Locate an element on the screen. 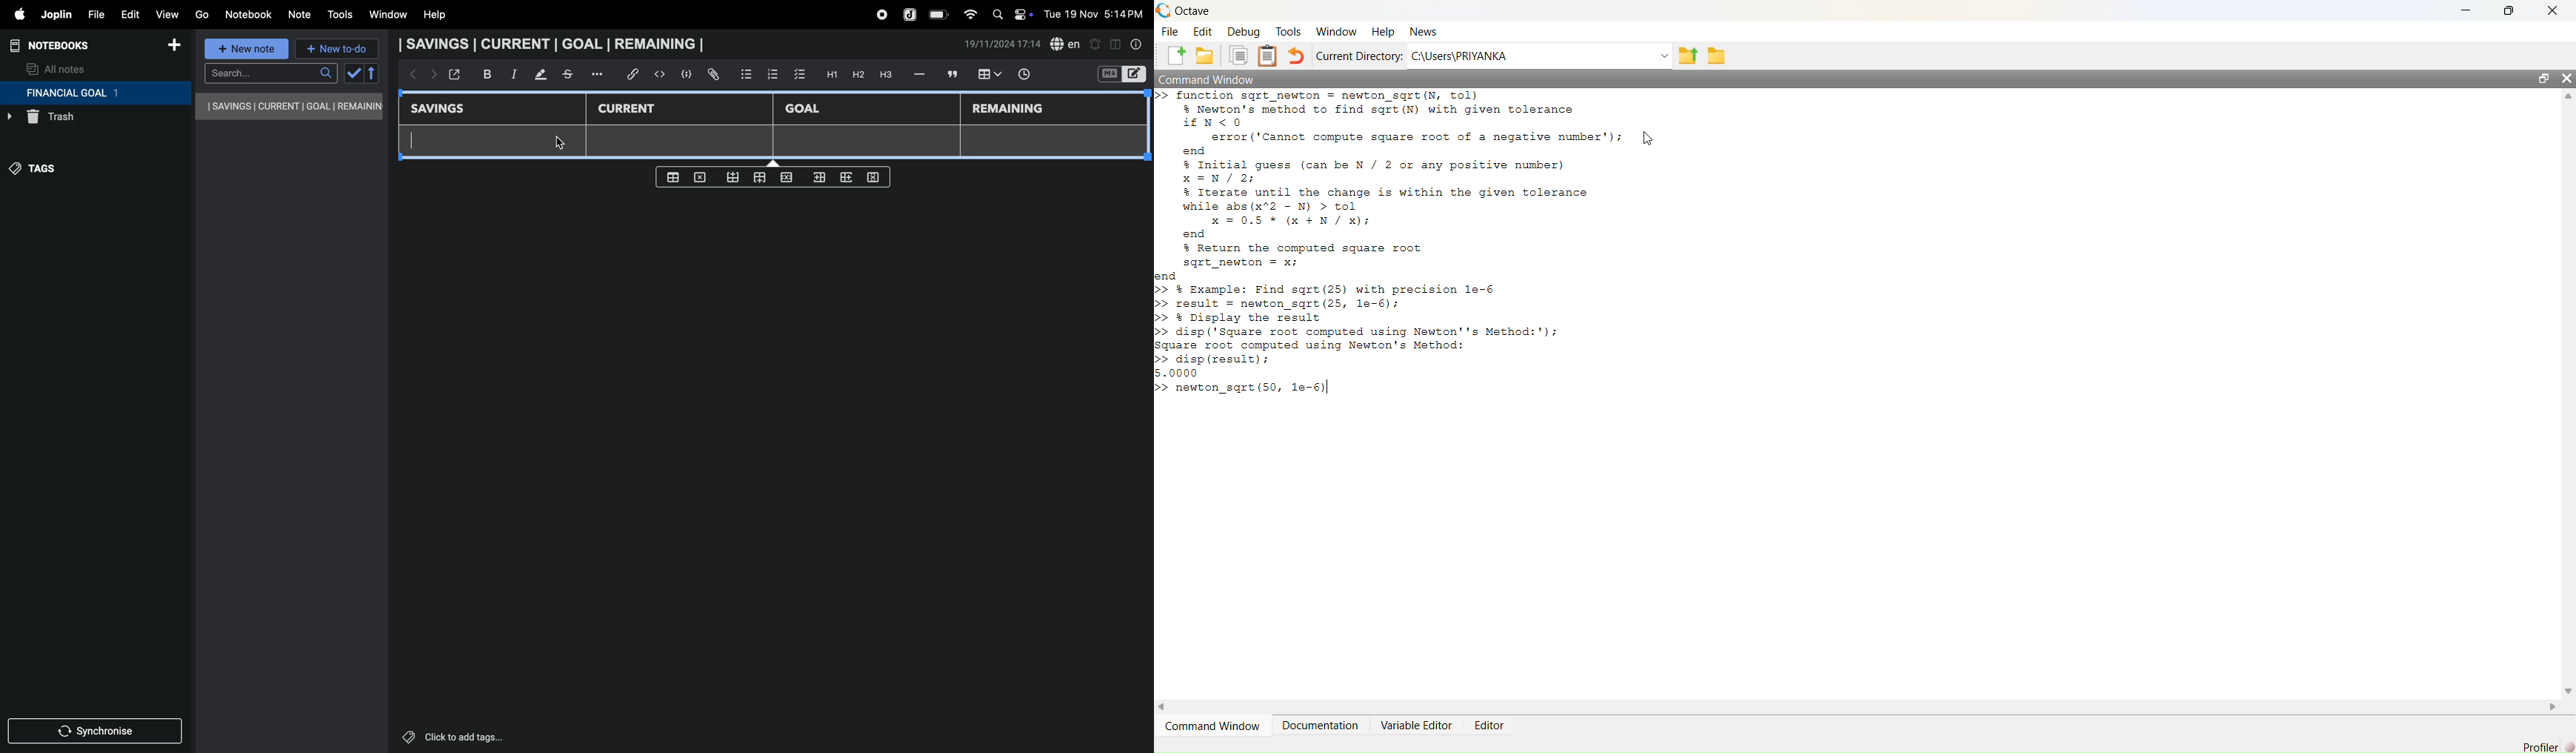 Image resolution: width=2576 pixels, height=756 pixels. H1 is located at coordinates (830, 75).